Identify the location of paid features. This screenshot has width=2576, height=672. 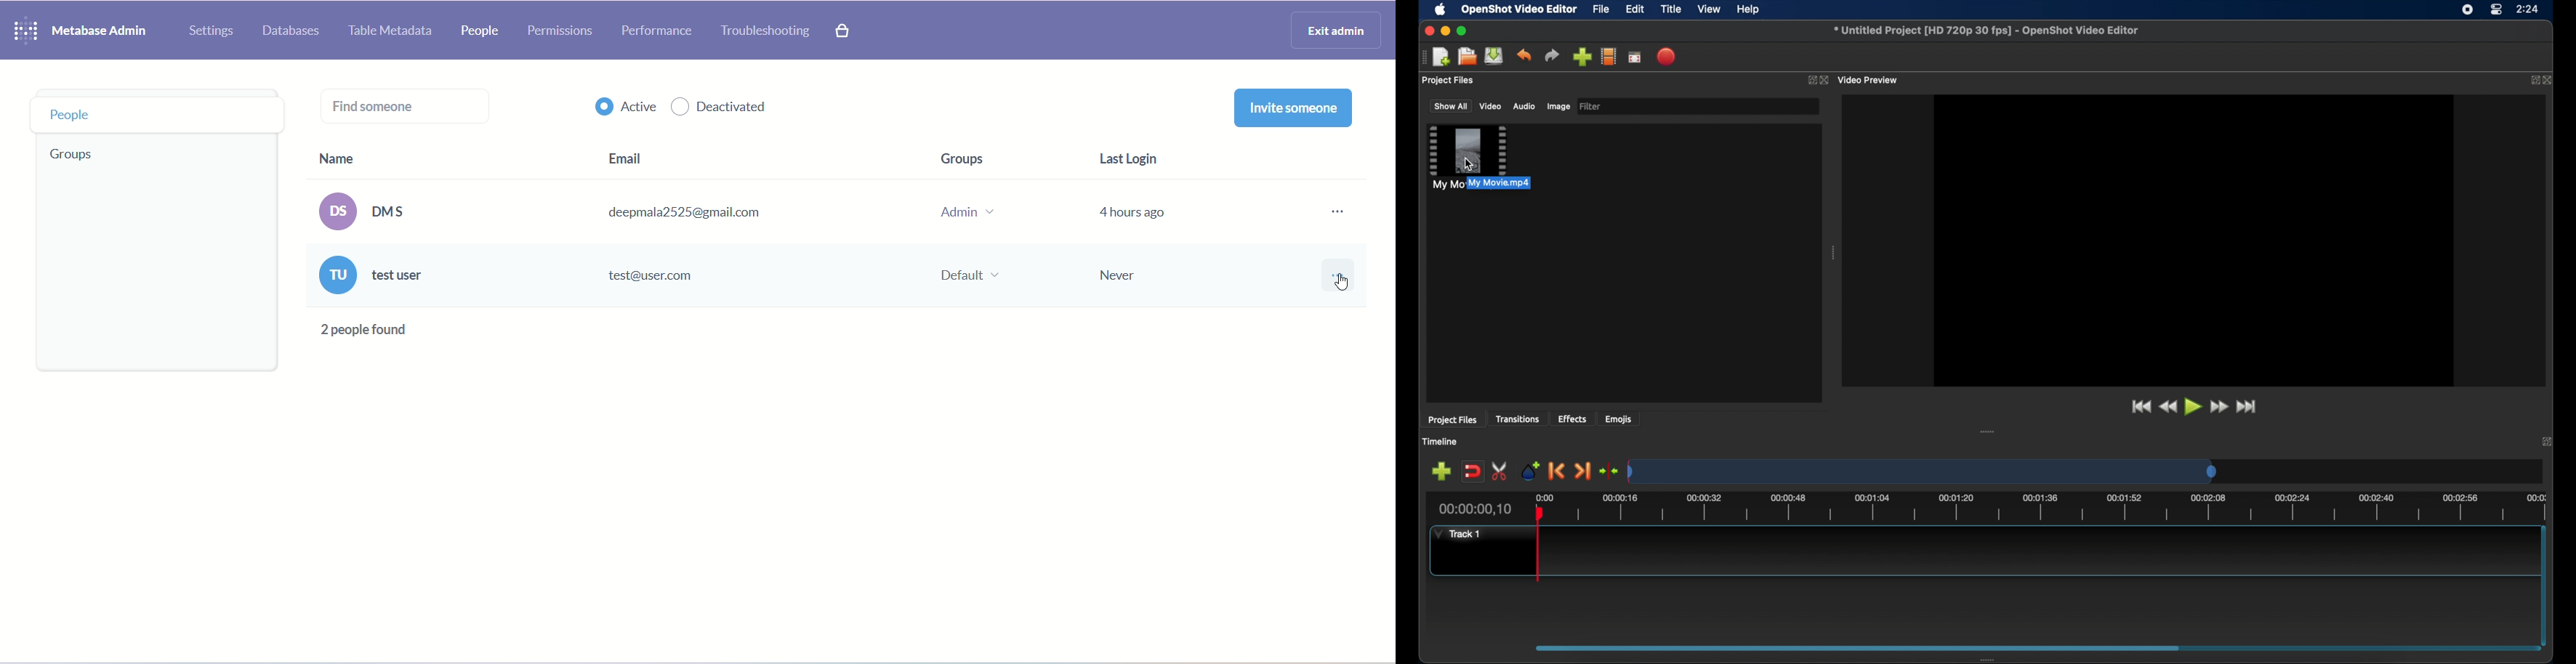
(844, 31).